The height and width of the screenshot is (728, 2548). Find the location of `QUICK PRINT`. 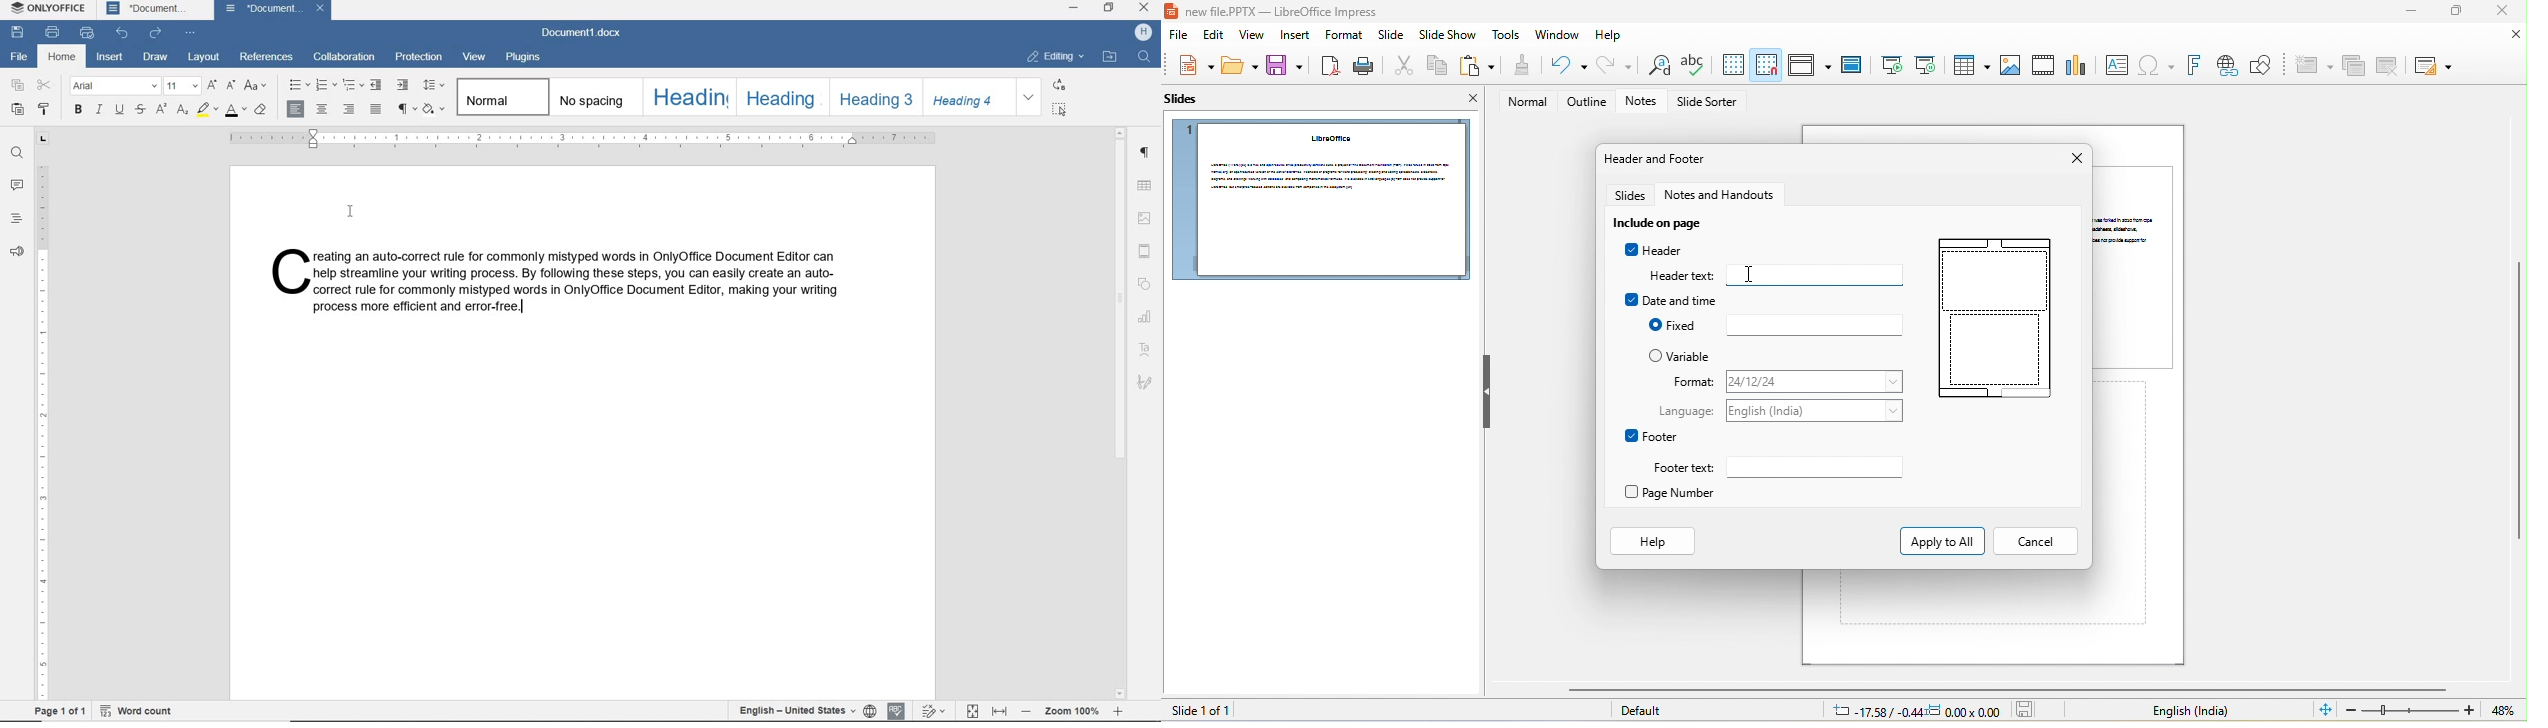

QUICK PRINT is located at coordinates (87, 30).